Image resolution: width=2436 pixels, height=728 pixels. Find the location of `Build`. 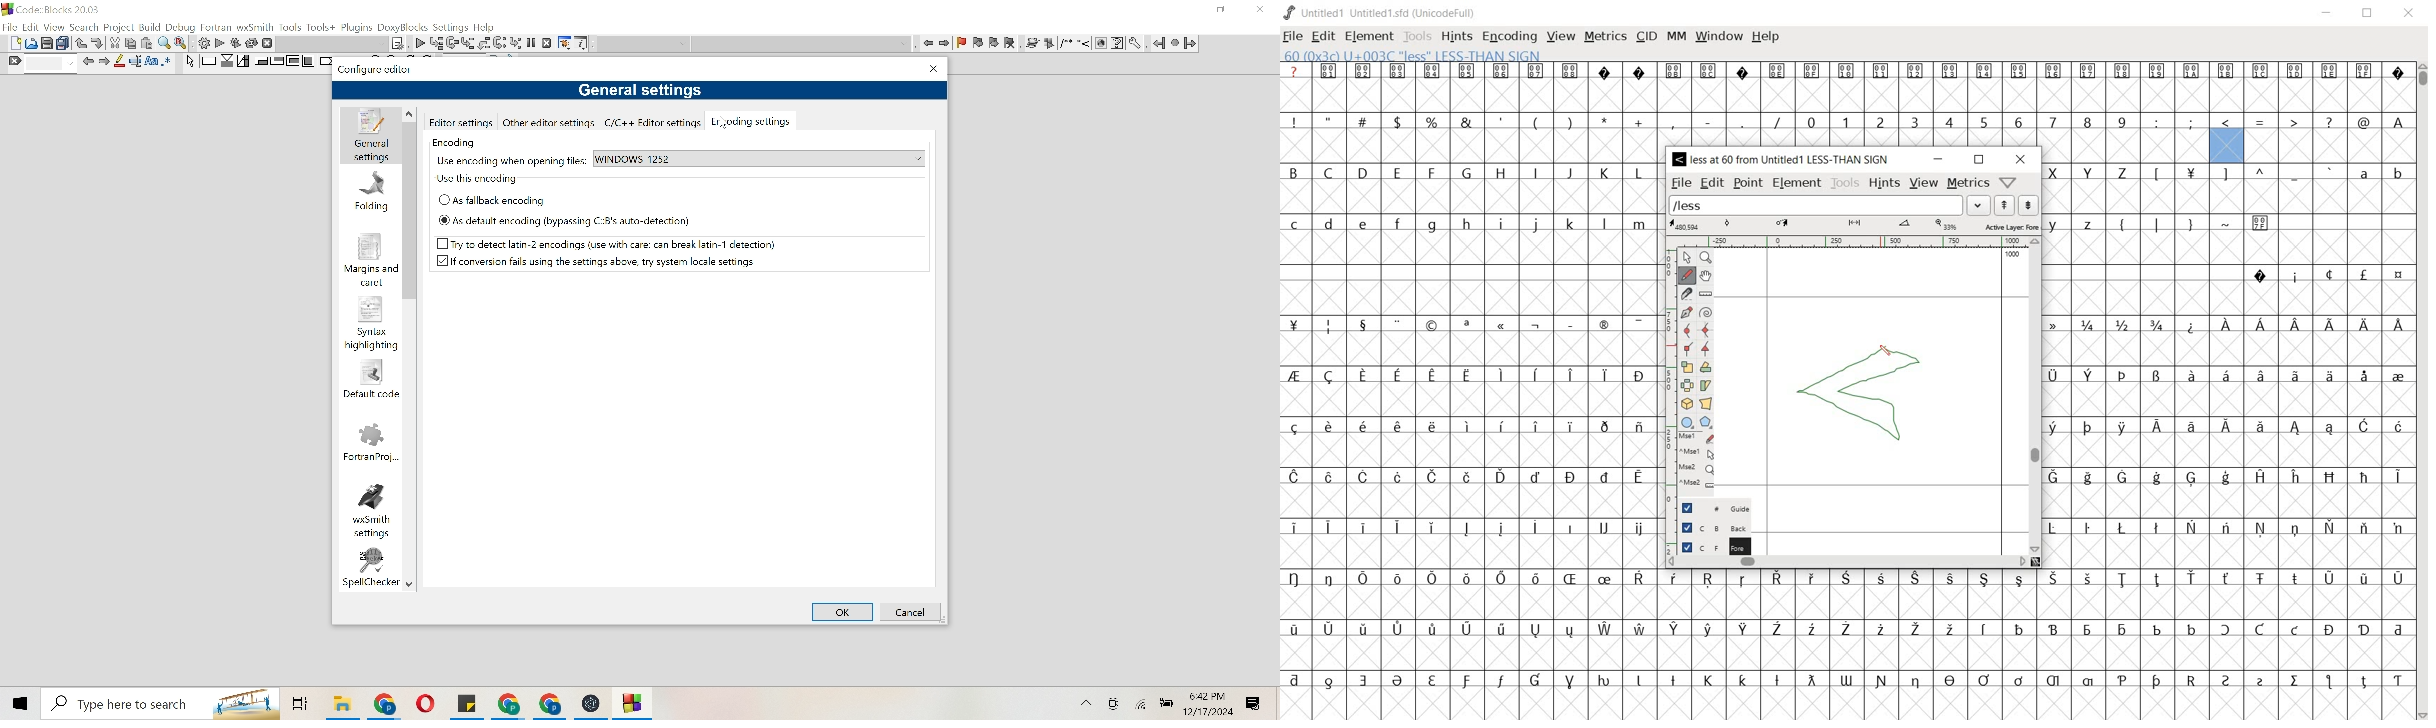

Build is located at coordinates (150, 27).